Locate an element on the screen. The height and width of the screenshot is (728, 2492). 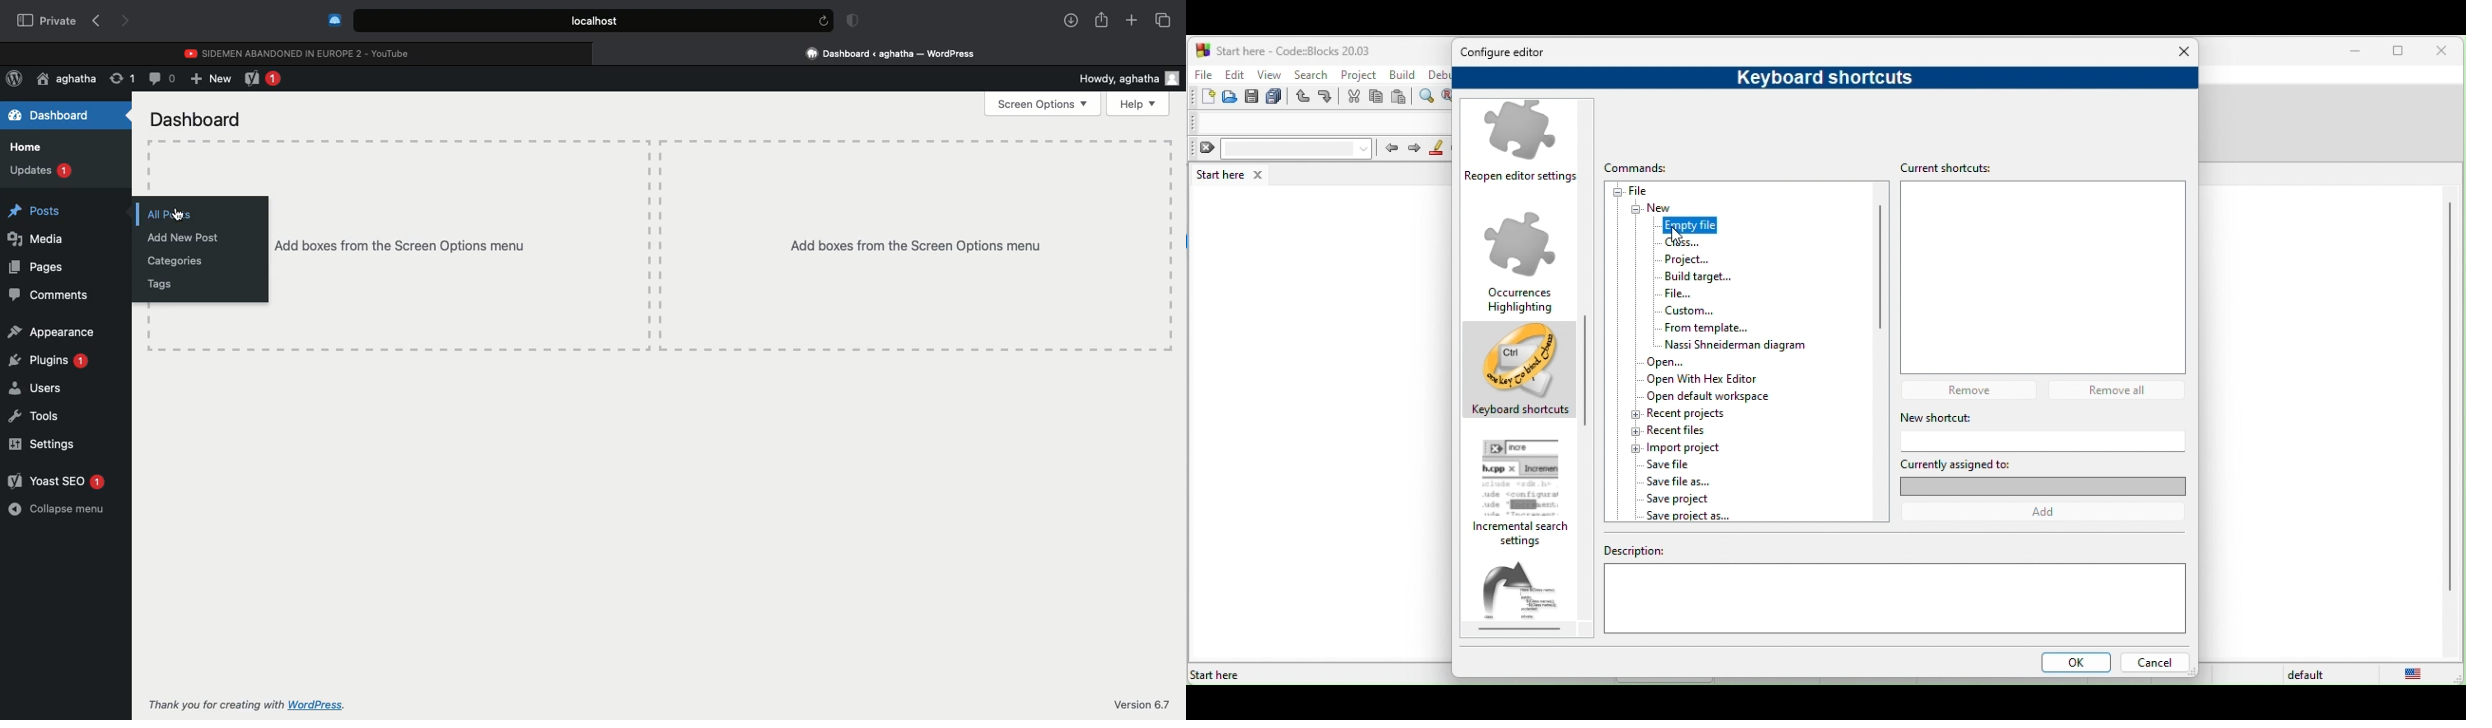
Start here is located at coordinates (1216, 675).